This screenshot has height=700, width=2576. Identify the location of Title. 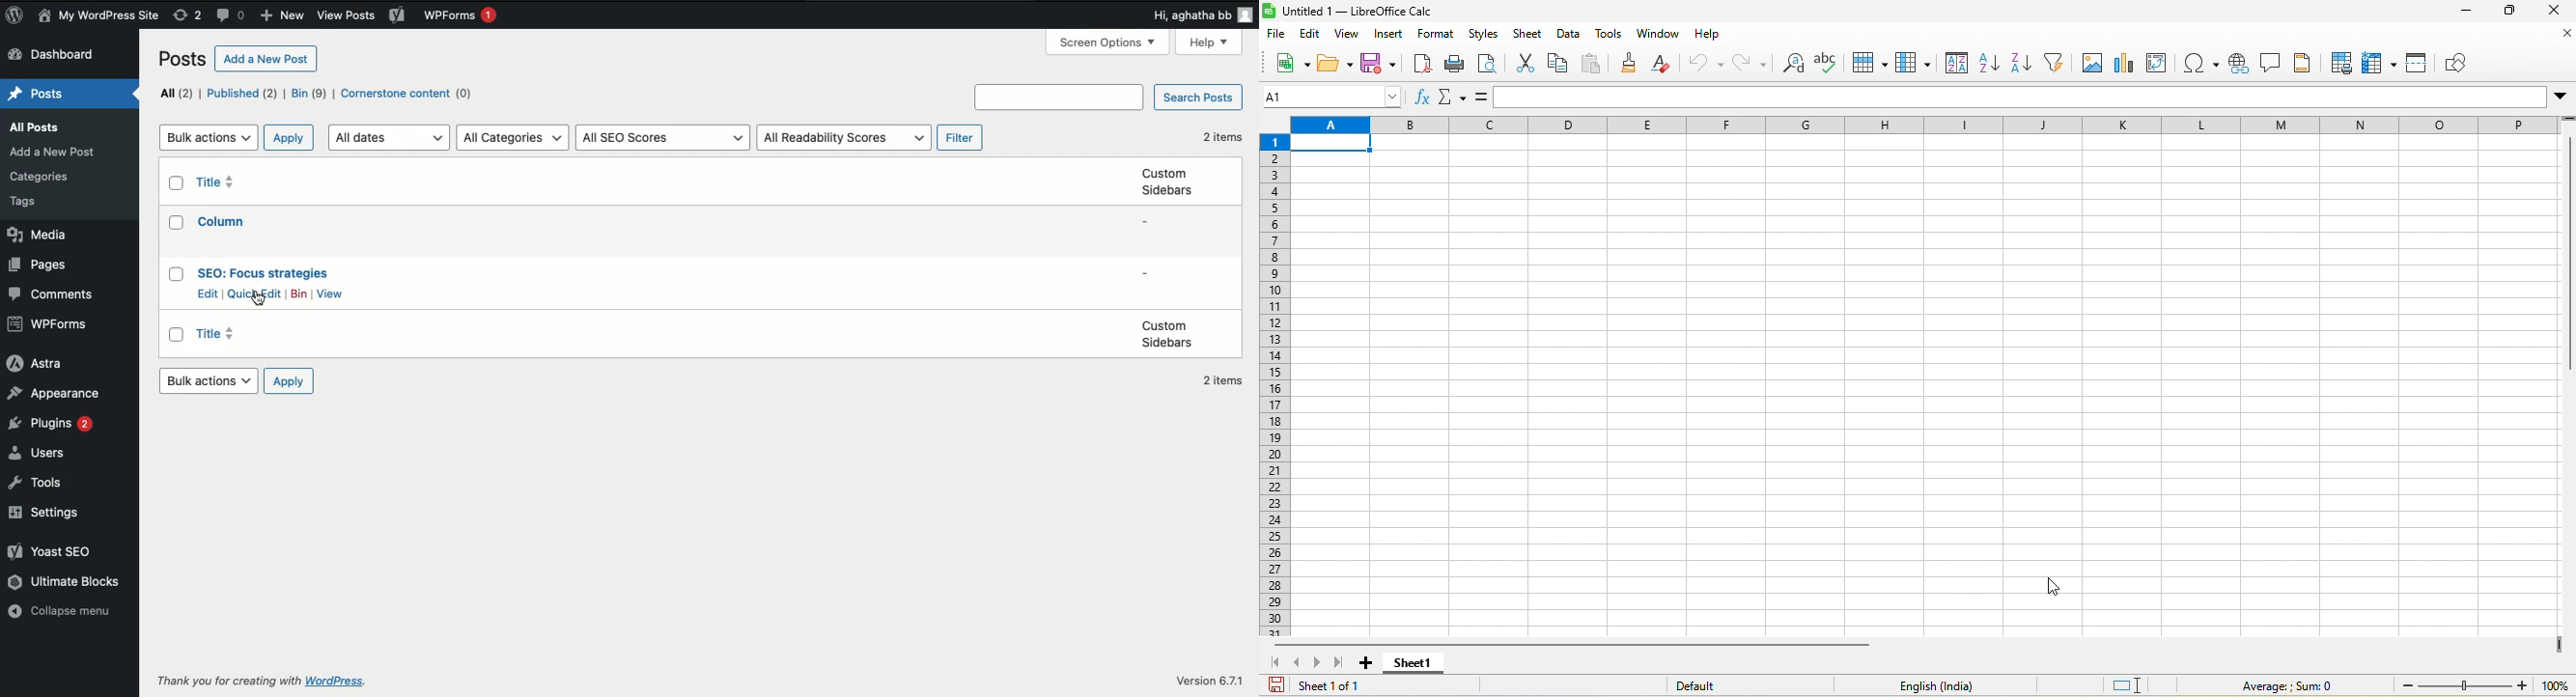
(223, 335).